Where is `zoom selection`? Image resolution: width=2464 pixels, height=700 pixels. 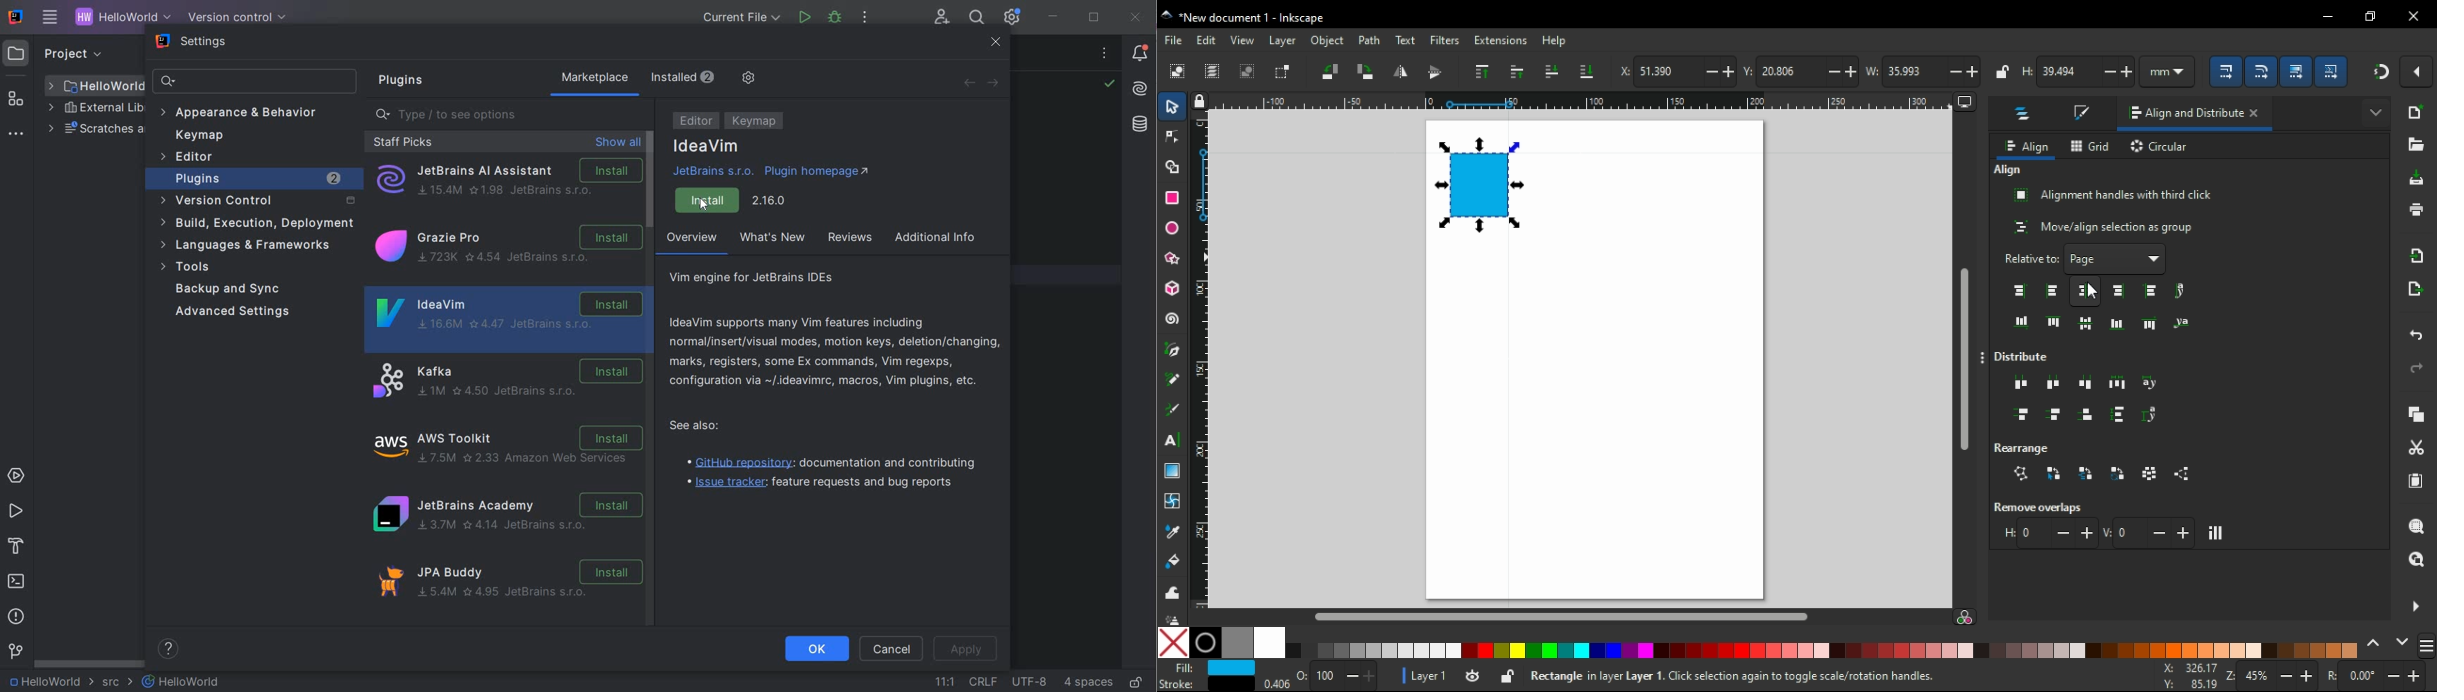
zoom selection is located at coordinates (2416, 525).